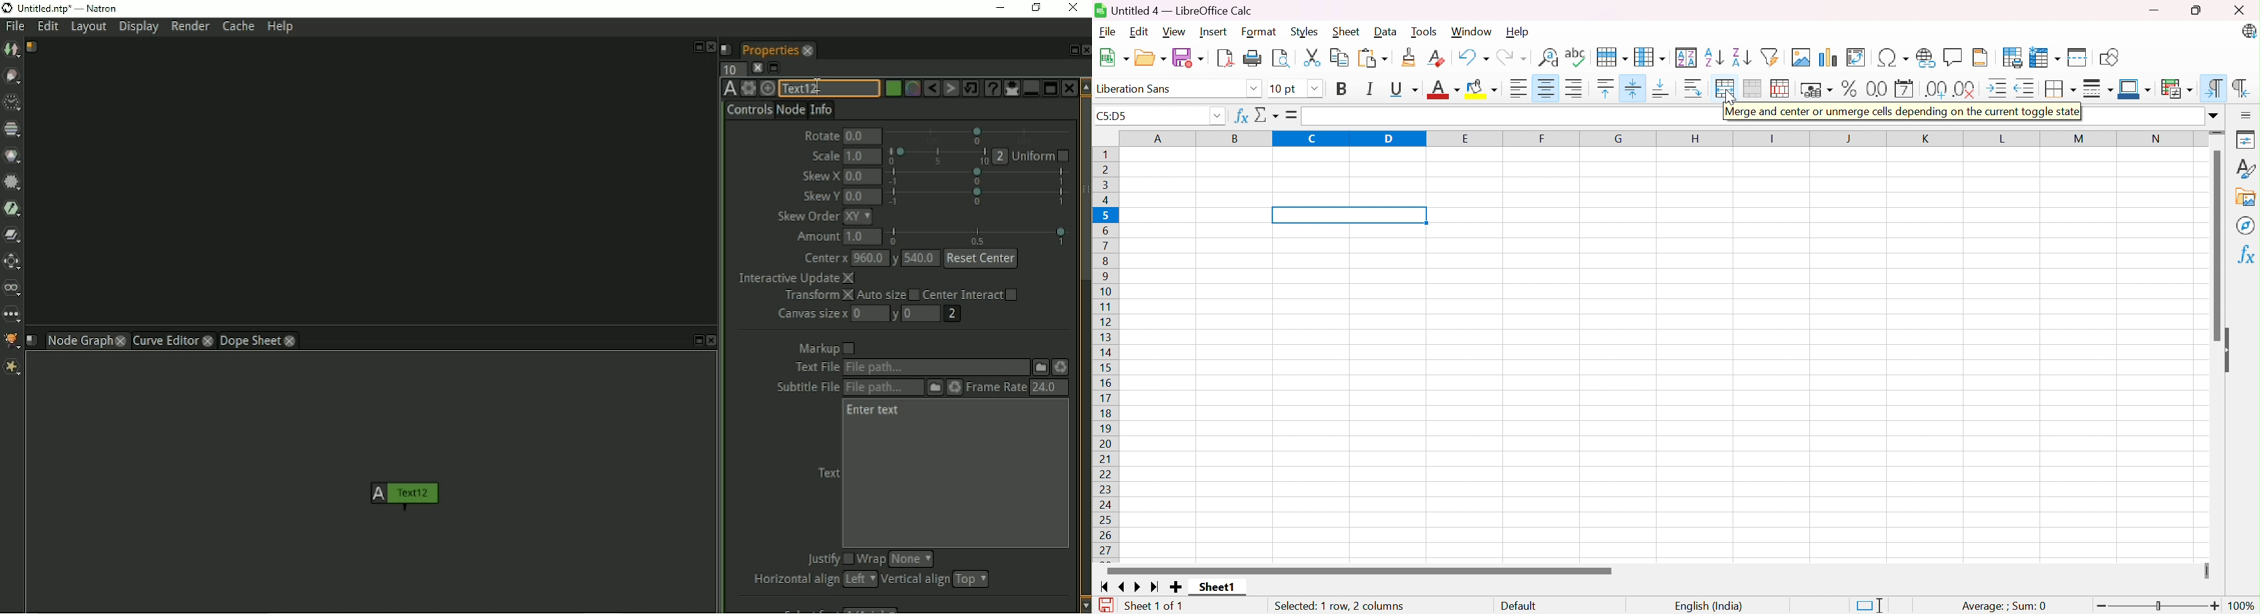  Describe the element at coordinates (2242, 605) in the screenshot. I see `100%` at that location.